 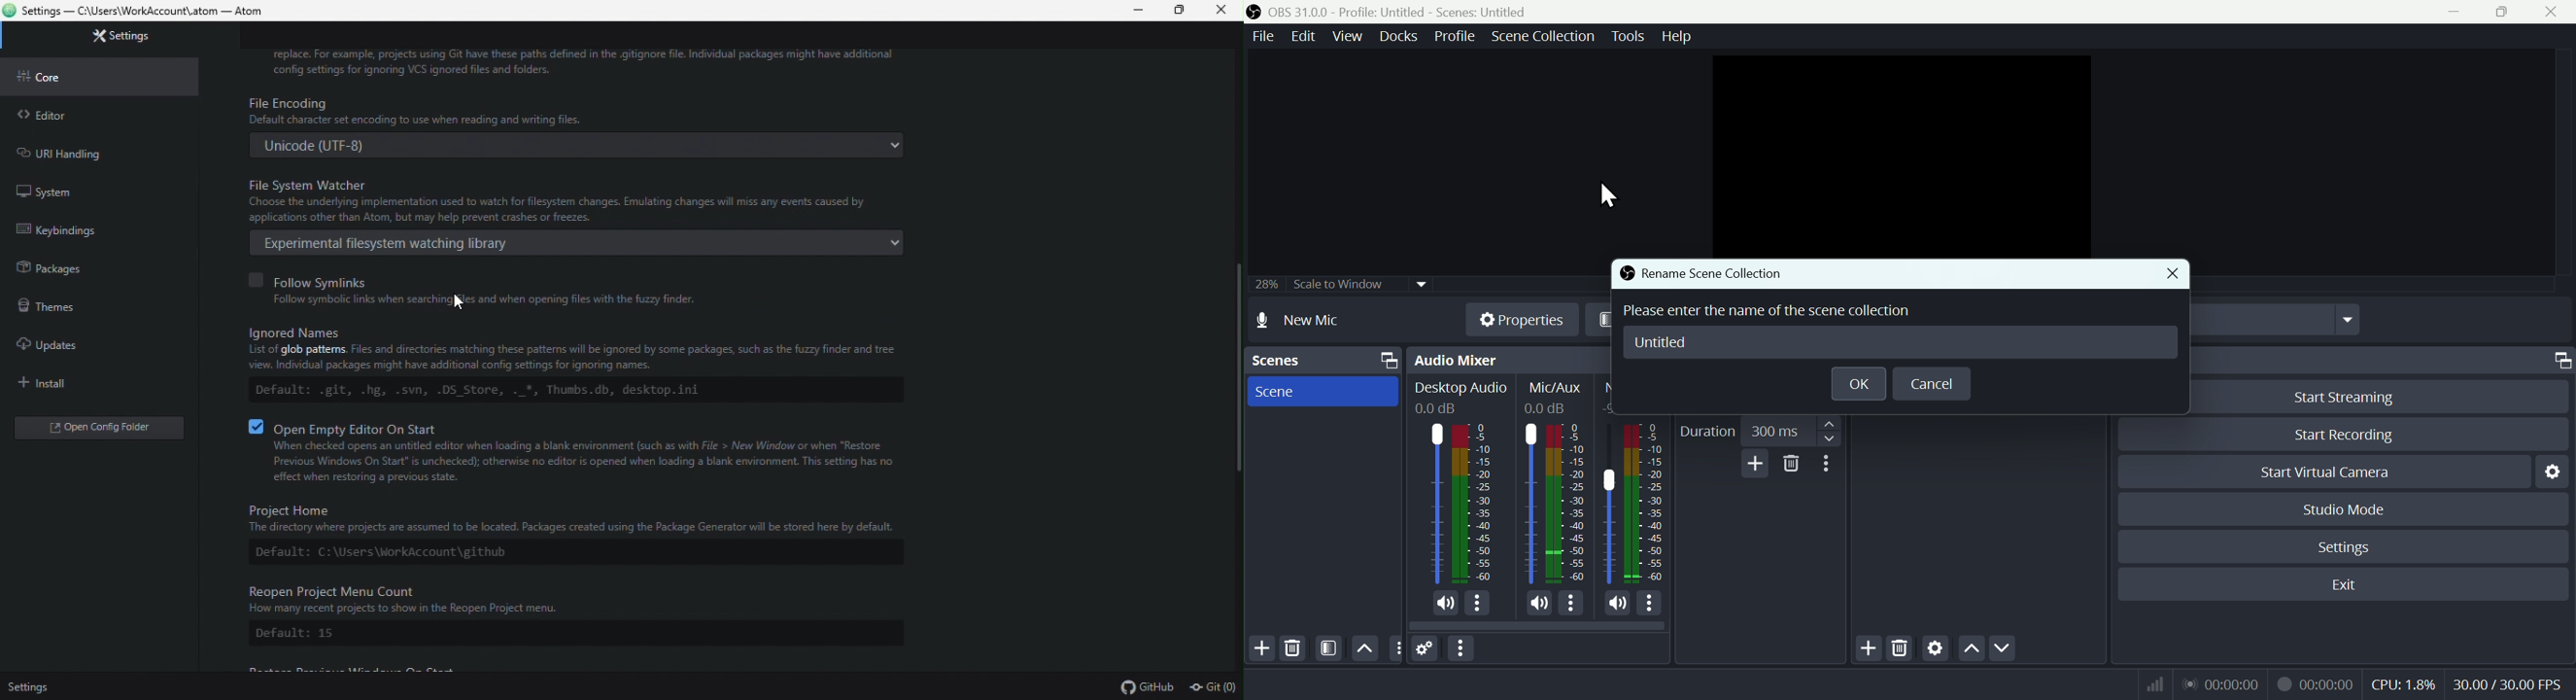 I want to click on 0.0dB, so click(x=1442, y=408).